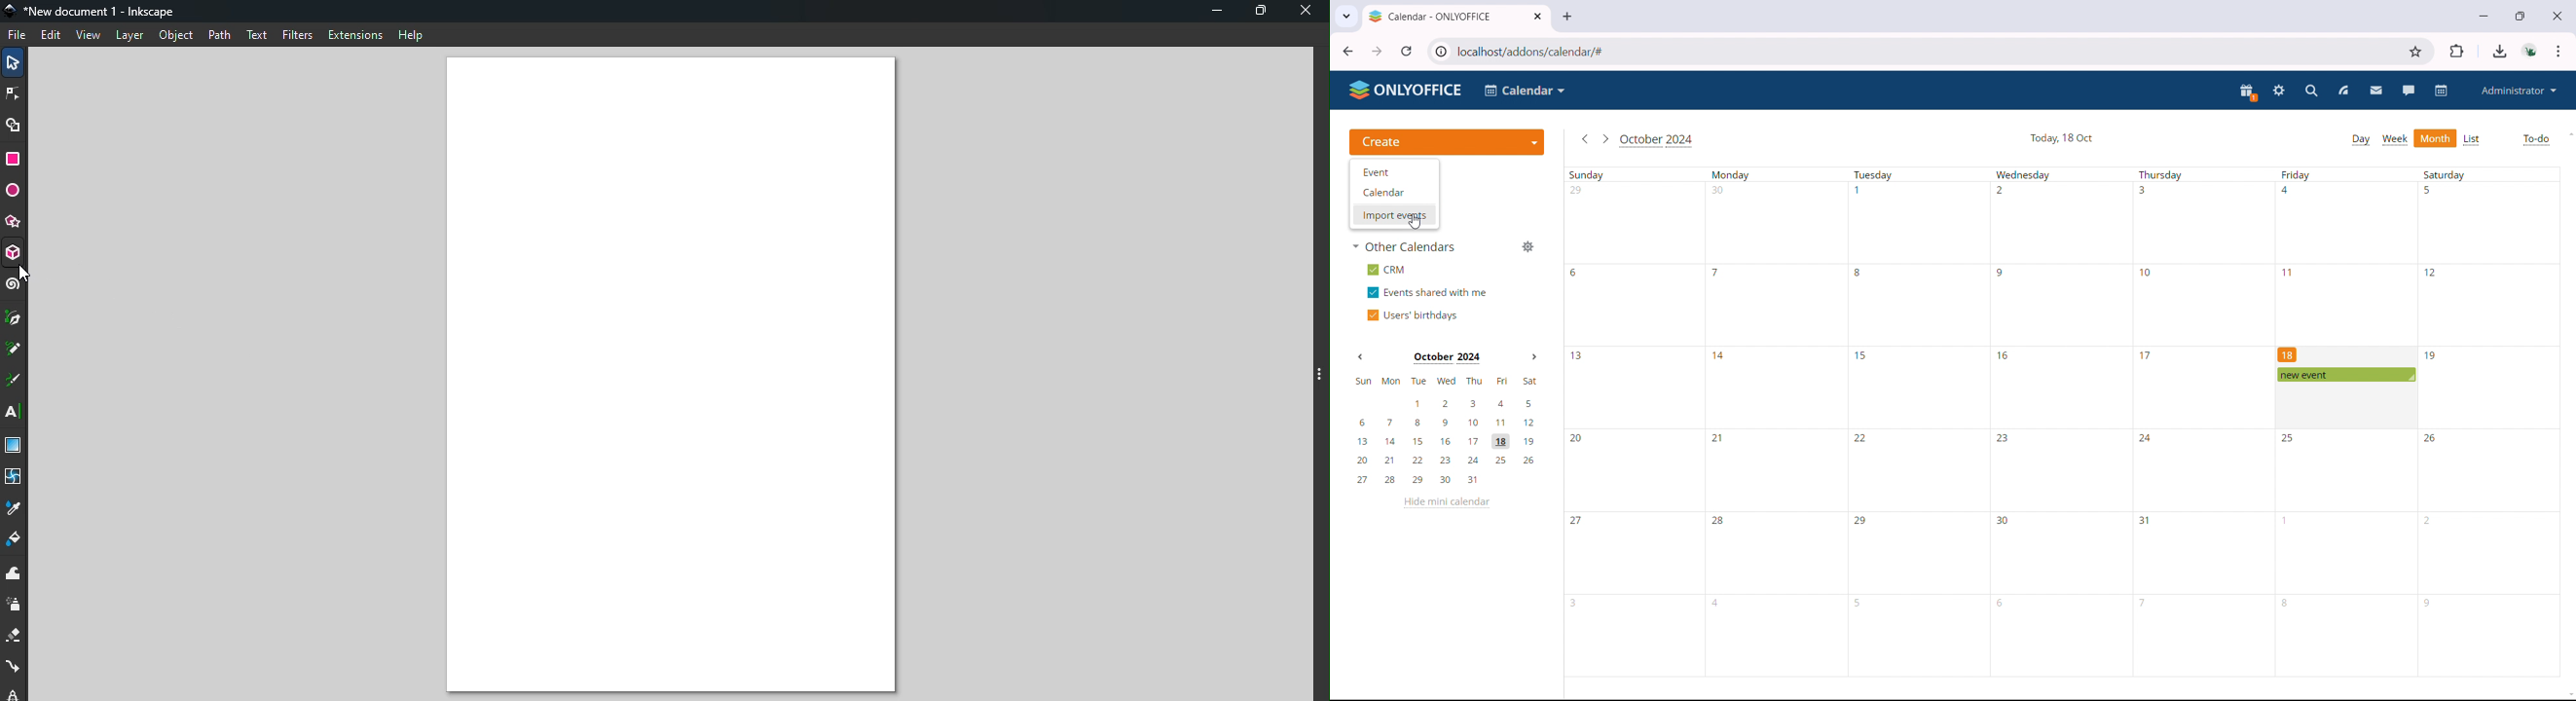 This screenshot has width=2576, height=728. Describe the element at coordinates (2376, 91) in the screenshot. I see `mail` at that location.